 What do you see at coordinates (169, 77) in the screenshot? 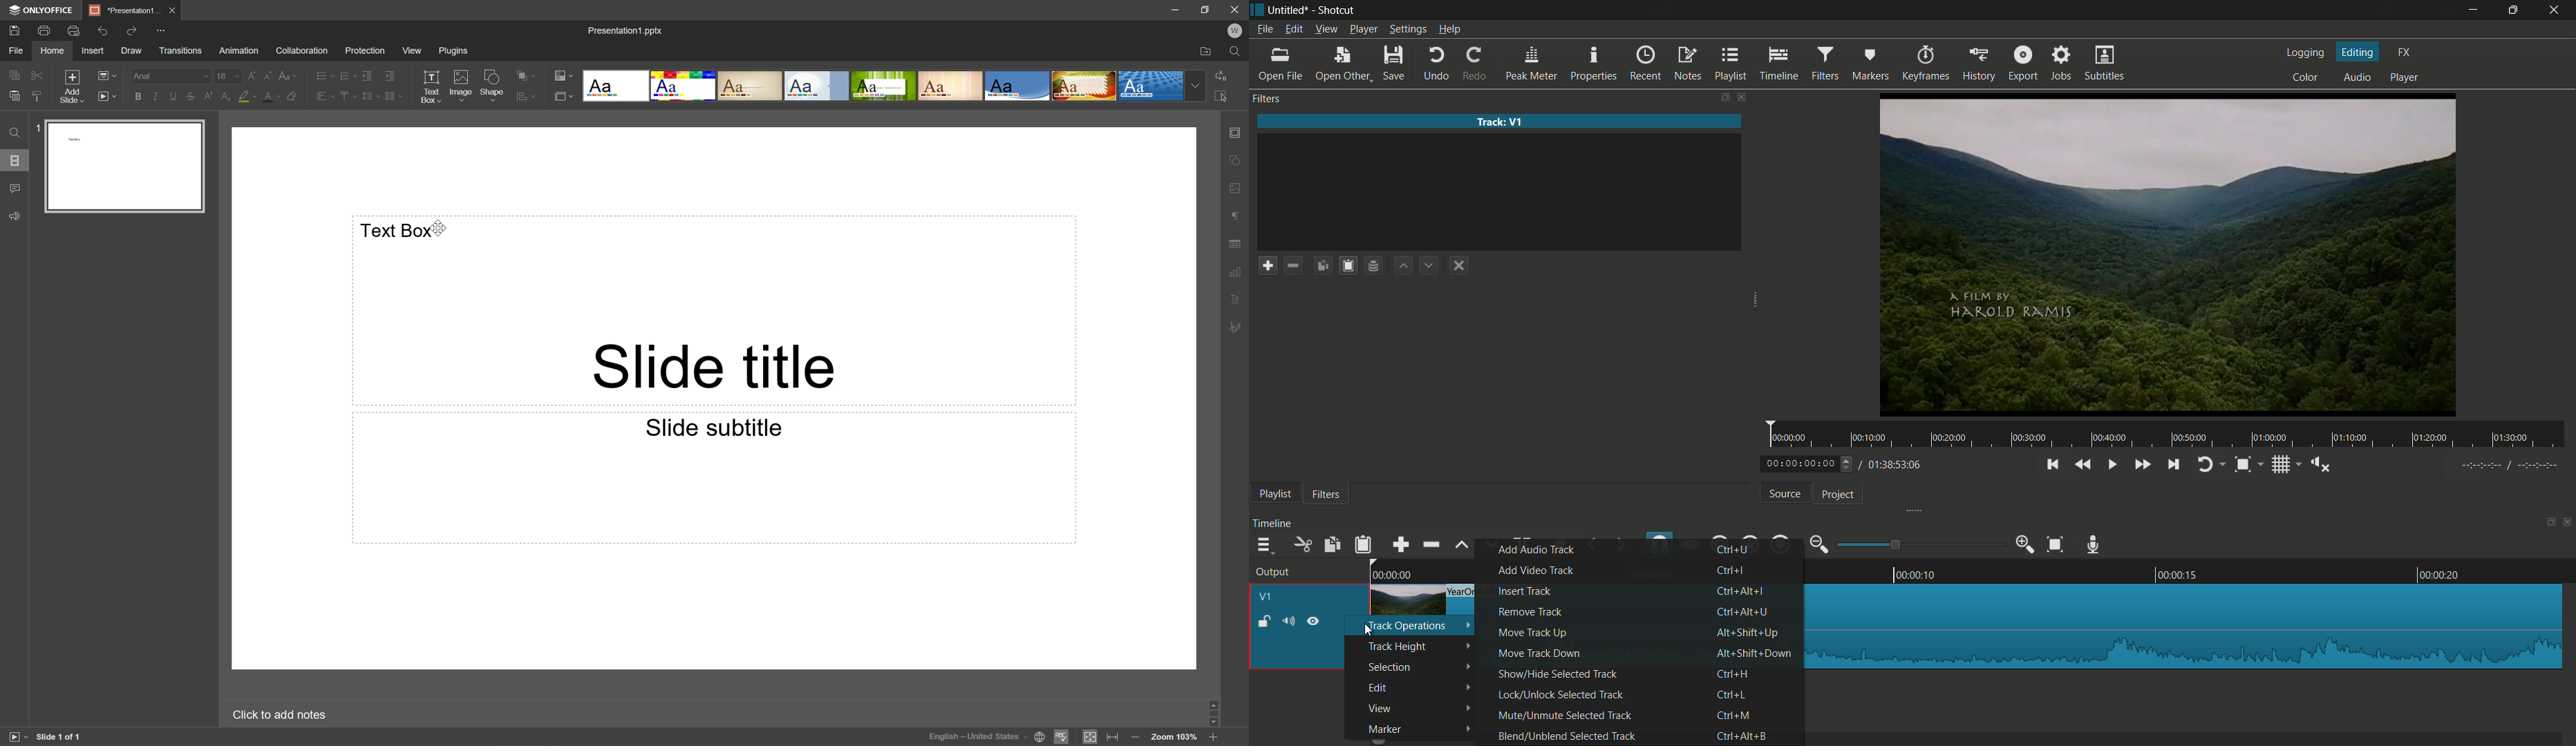
I see `Font` at bounding box center [169, 77].